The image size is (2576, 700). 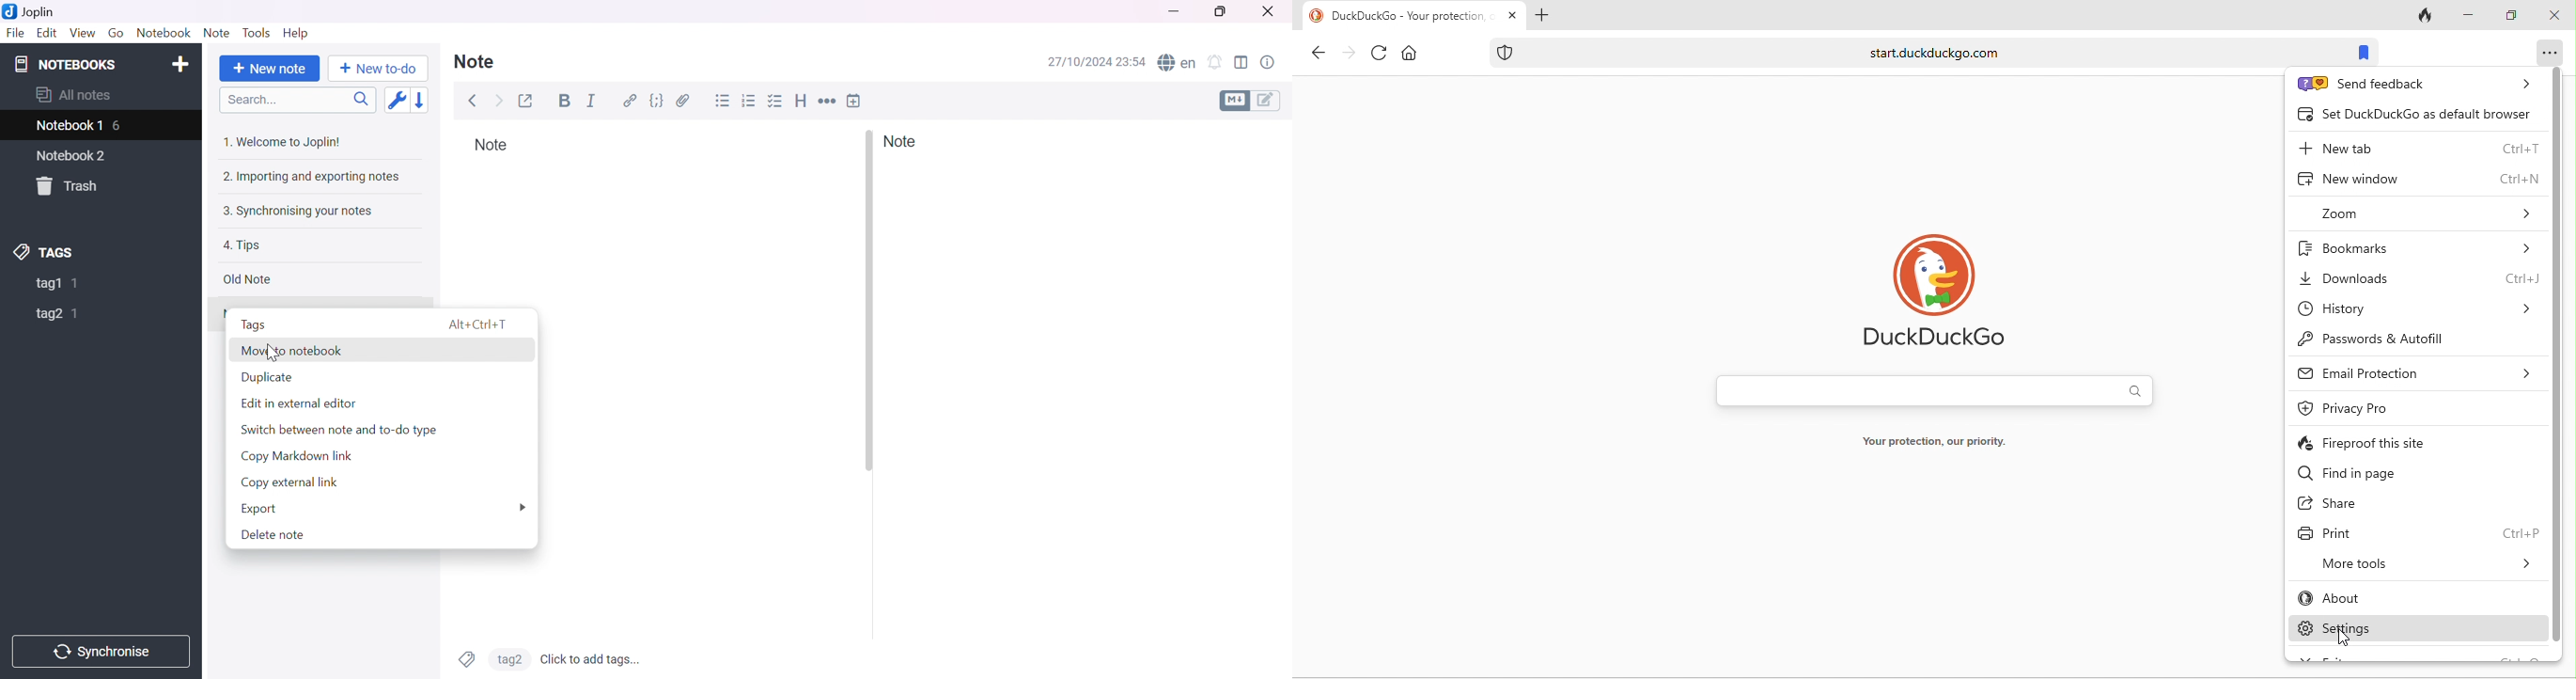 What do you see at coordinates (829, 102) in the screenshot?
I see `Horizontal rule` at bounding box center [829, 102].